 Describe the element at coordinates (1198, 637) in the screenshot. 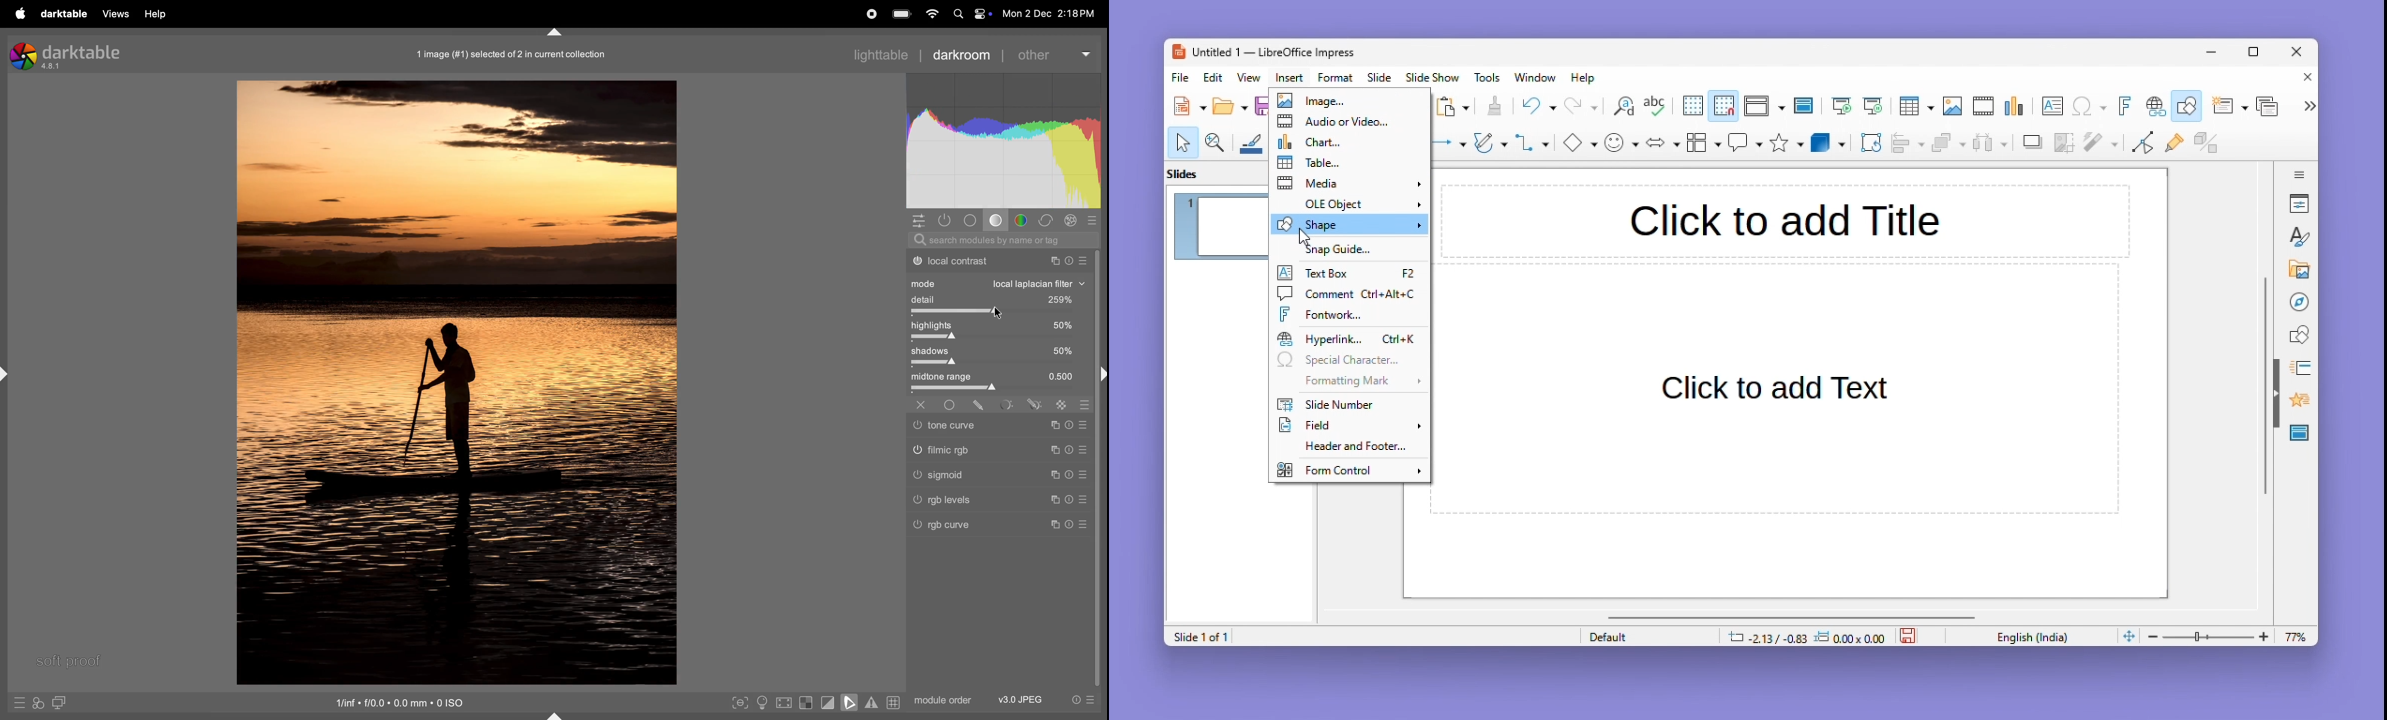

I see `Slide one of one` at that location.